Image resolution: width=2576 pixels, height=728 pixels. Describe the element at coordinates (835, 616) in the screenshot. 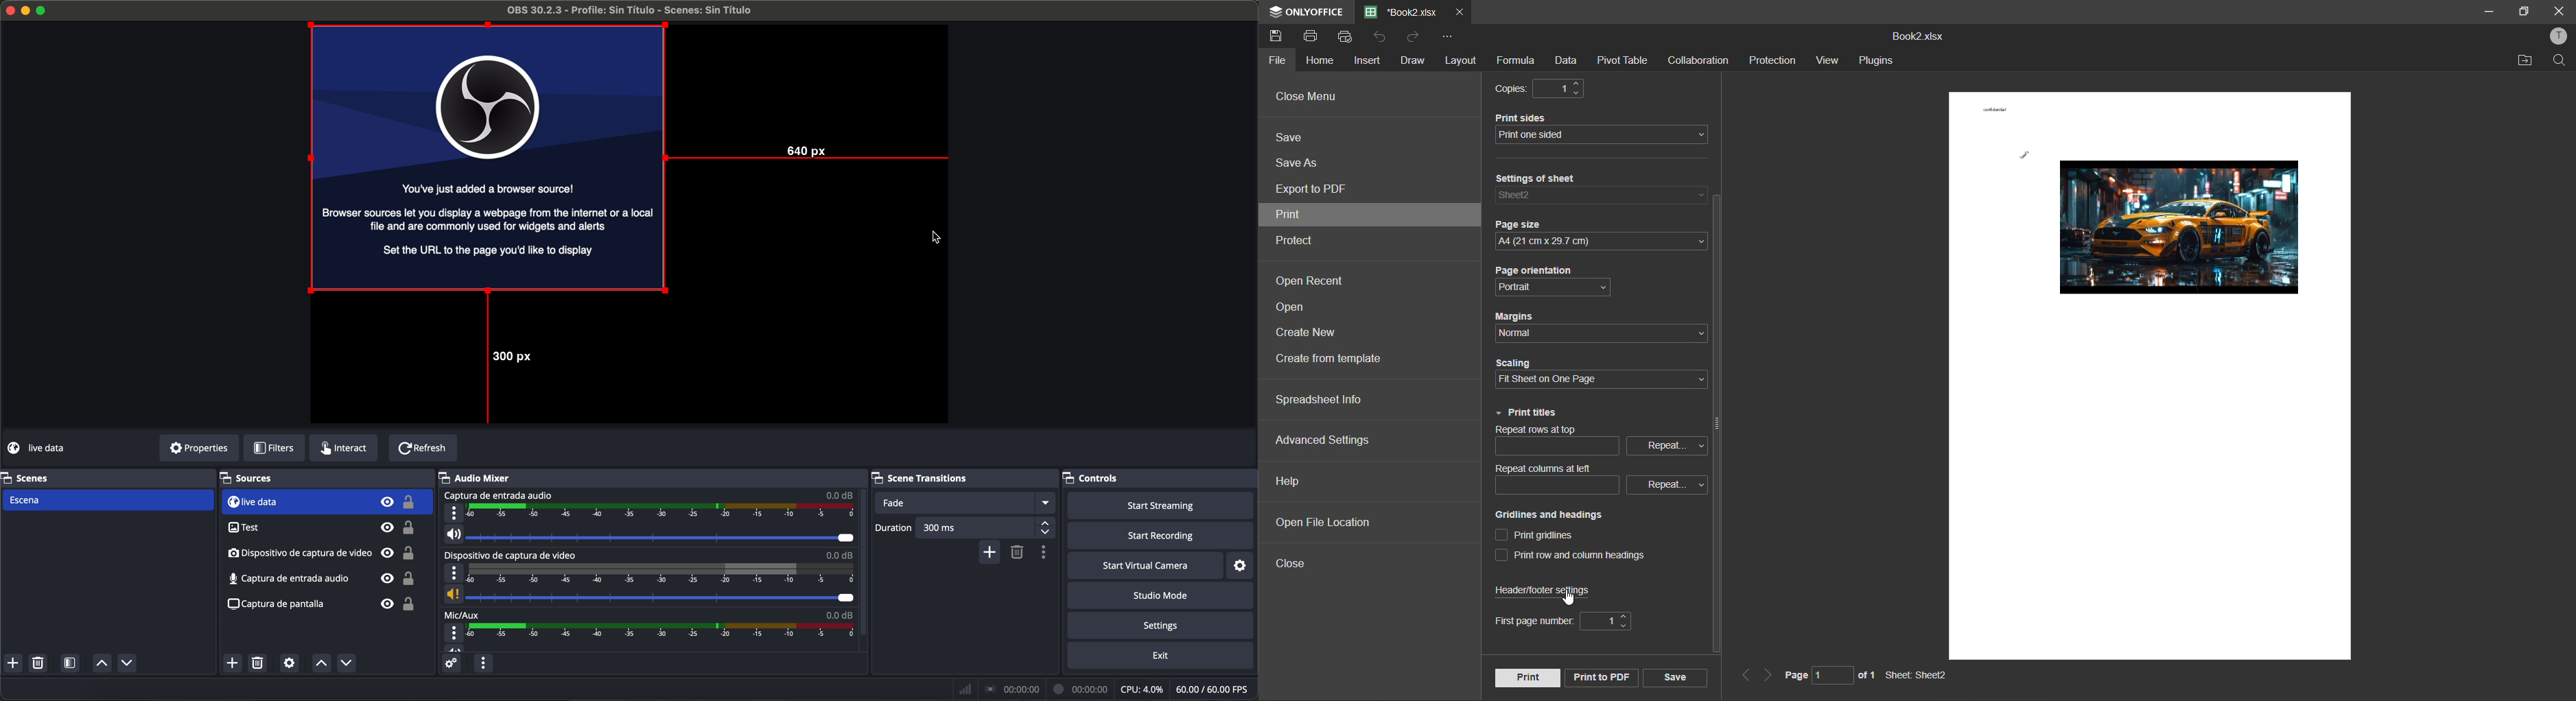

I see `0.0 dB` at that location.